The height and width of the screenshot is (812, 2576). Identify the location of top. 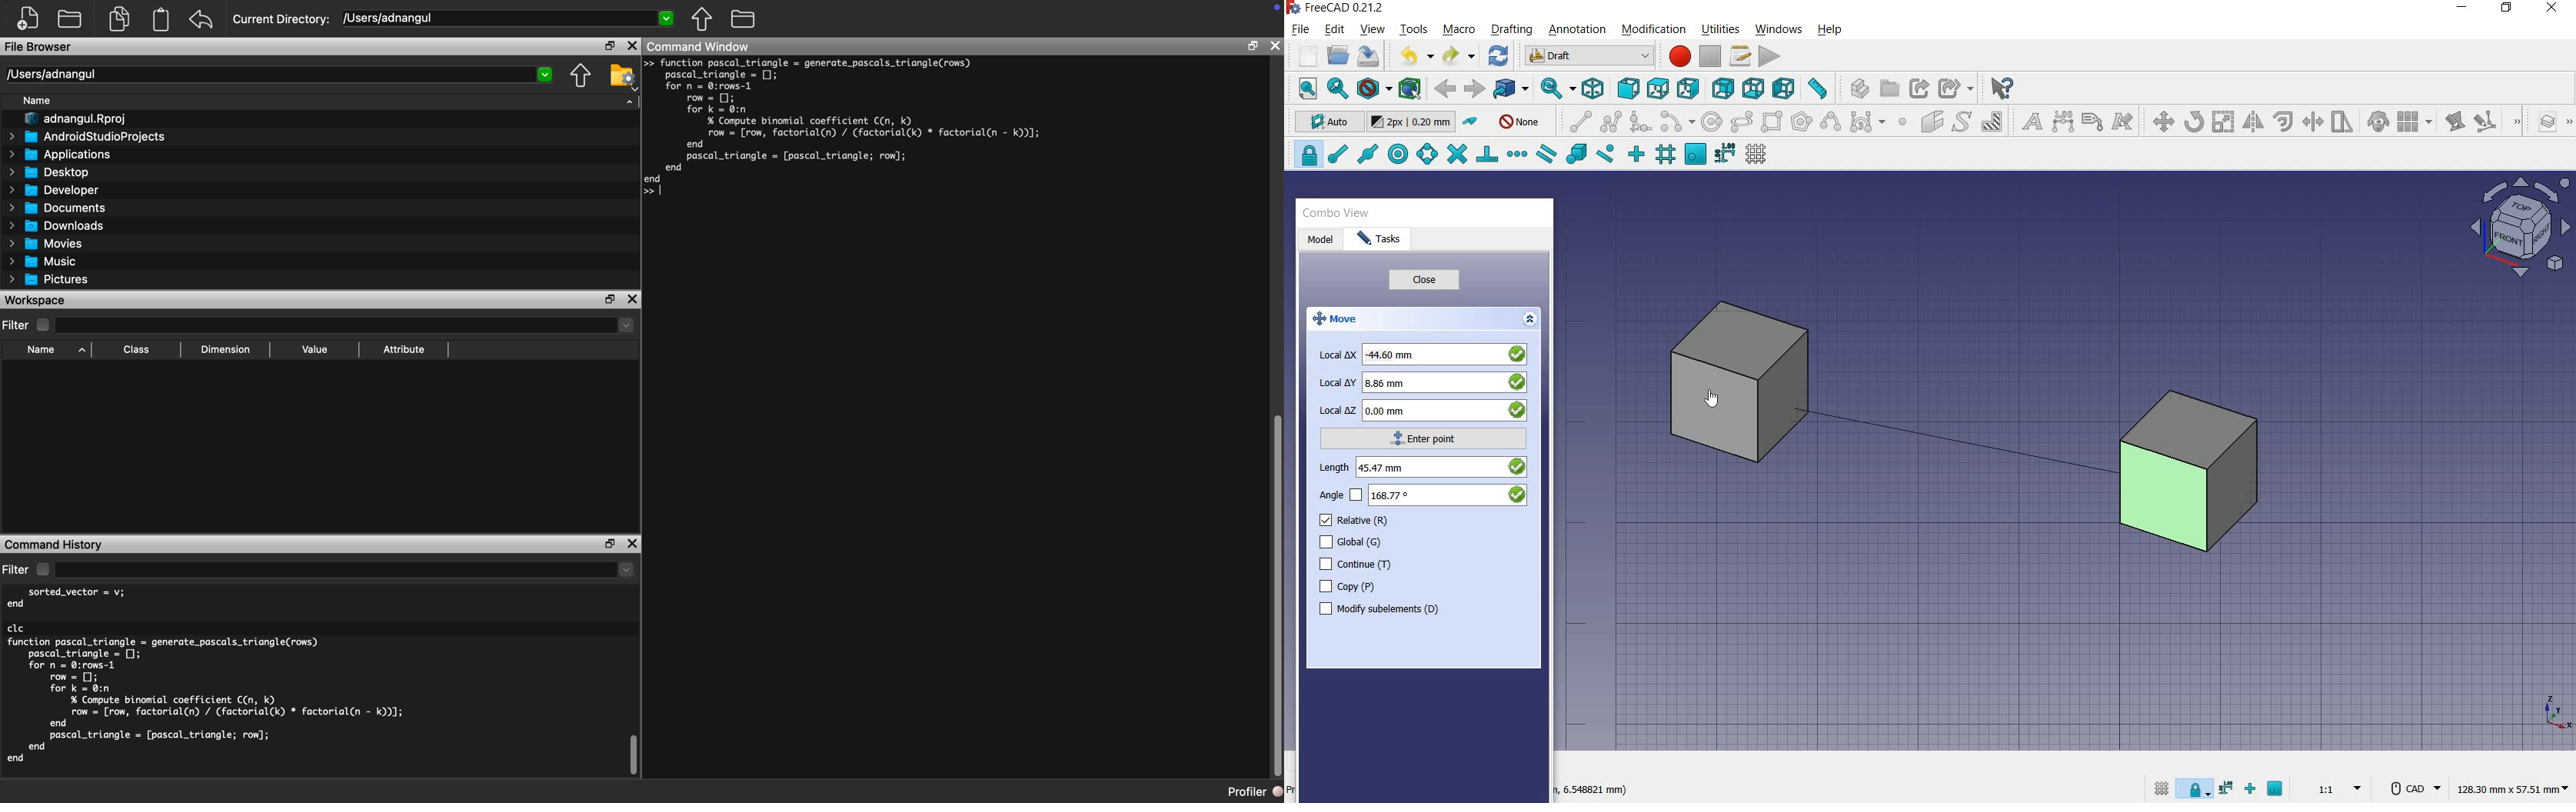
(1660, 88).